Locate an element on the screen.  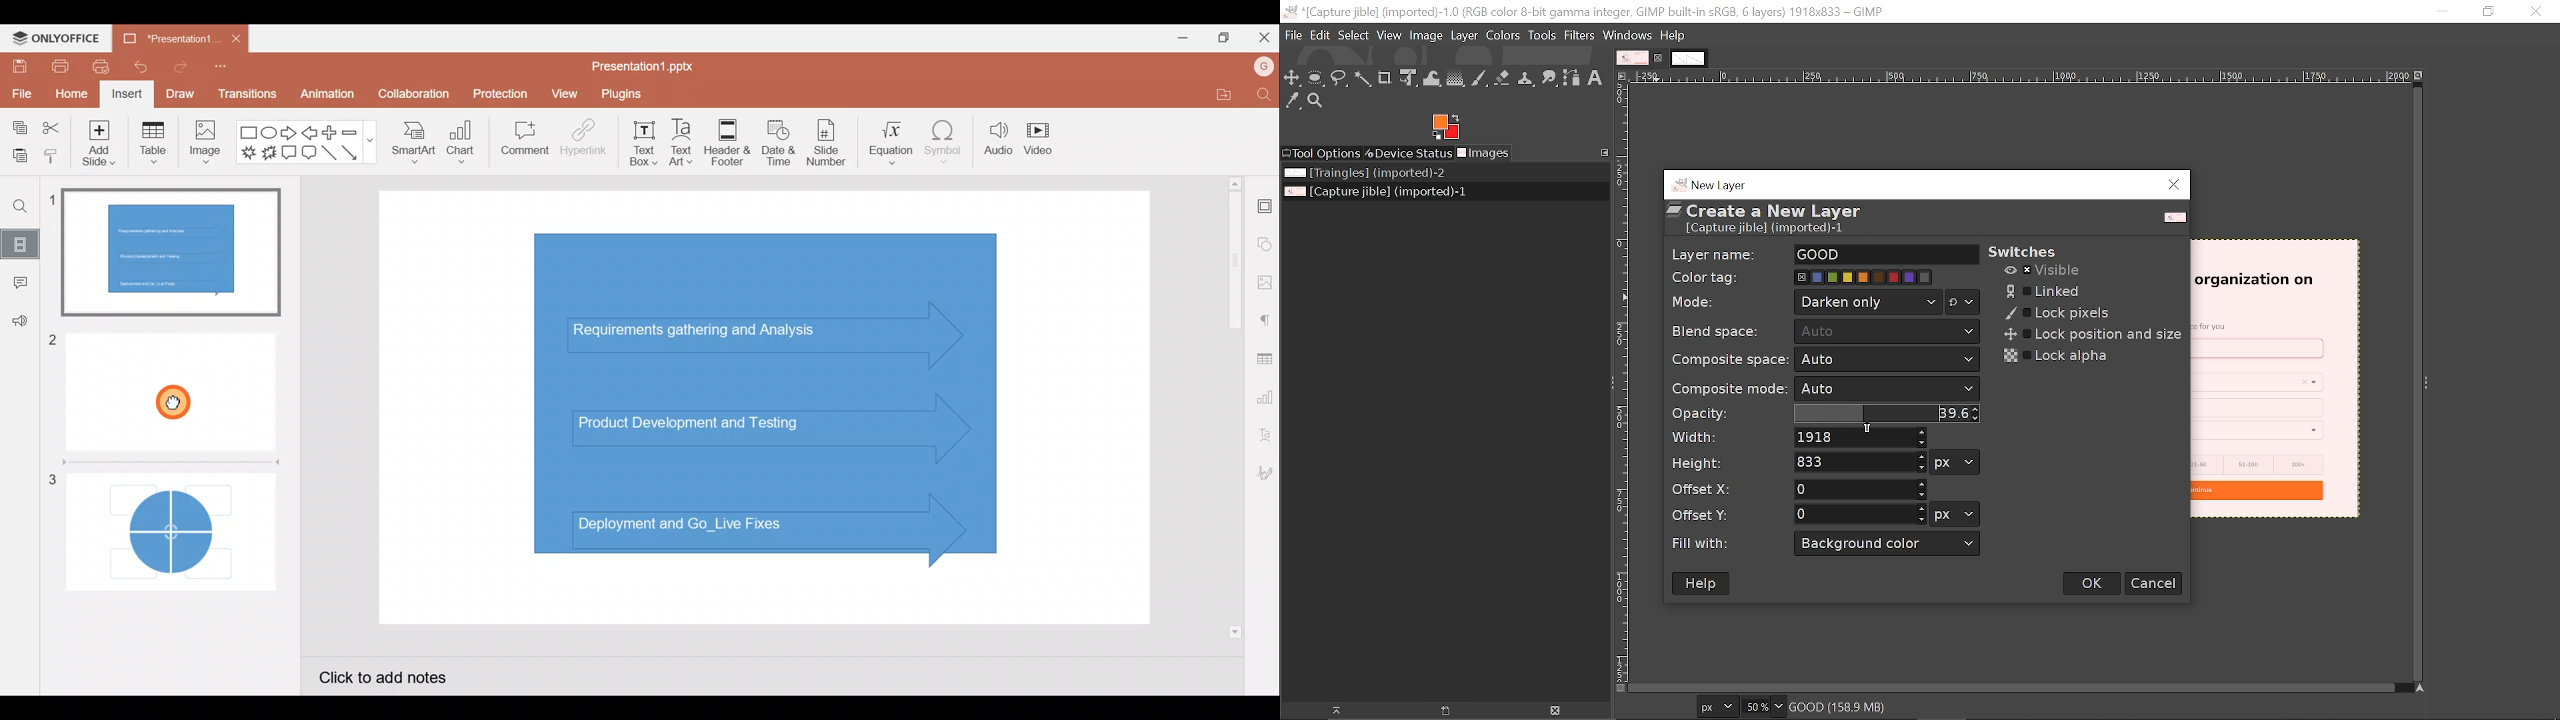
Close document is located at coordinates (235, 39).